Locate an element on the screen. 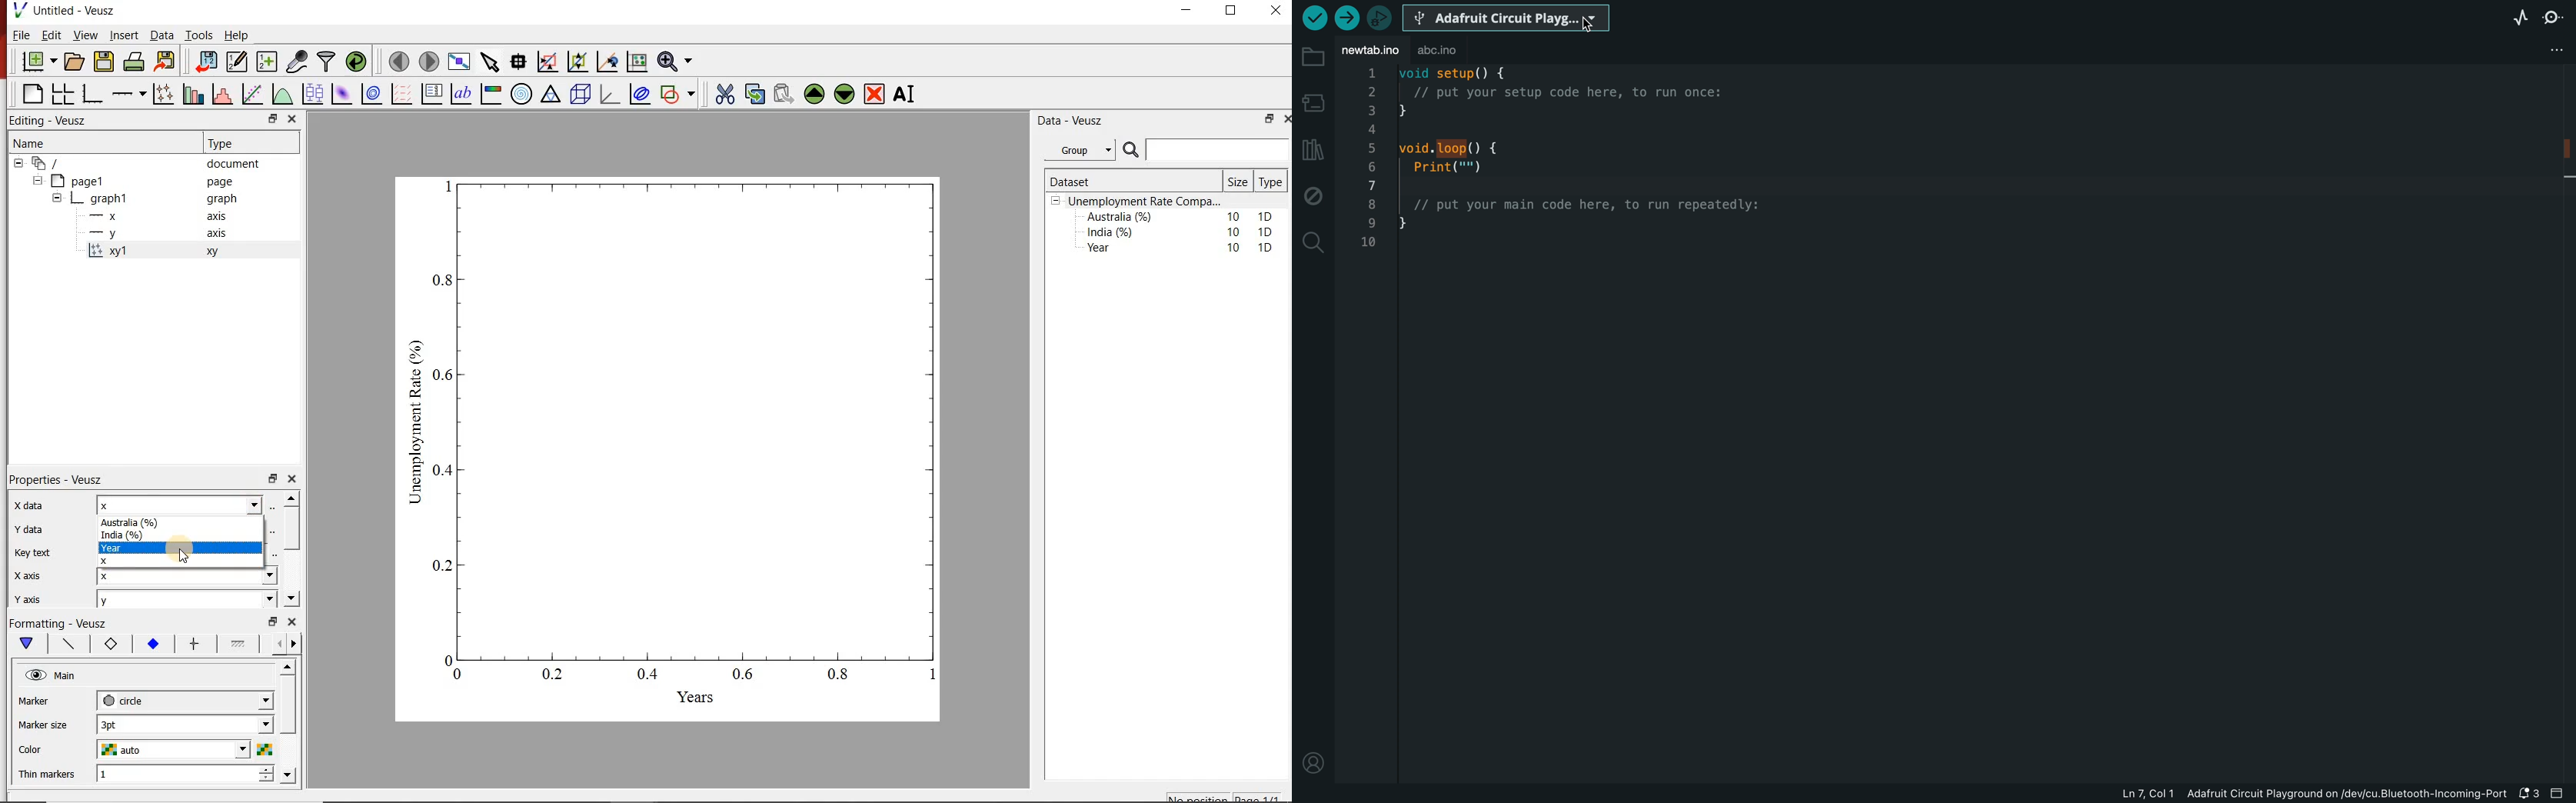 The width and height of the screenshot is (2576, 812). y axis is located at coordinates (166, 234).